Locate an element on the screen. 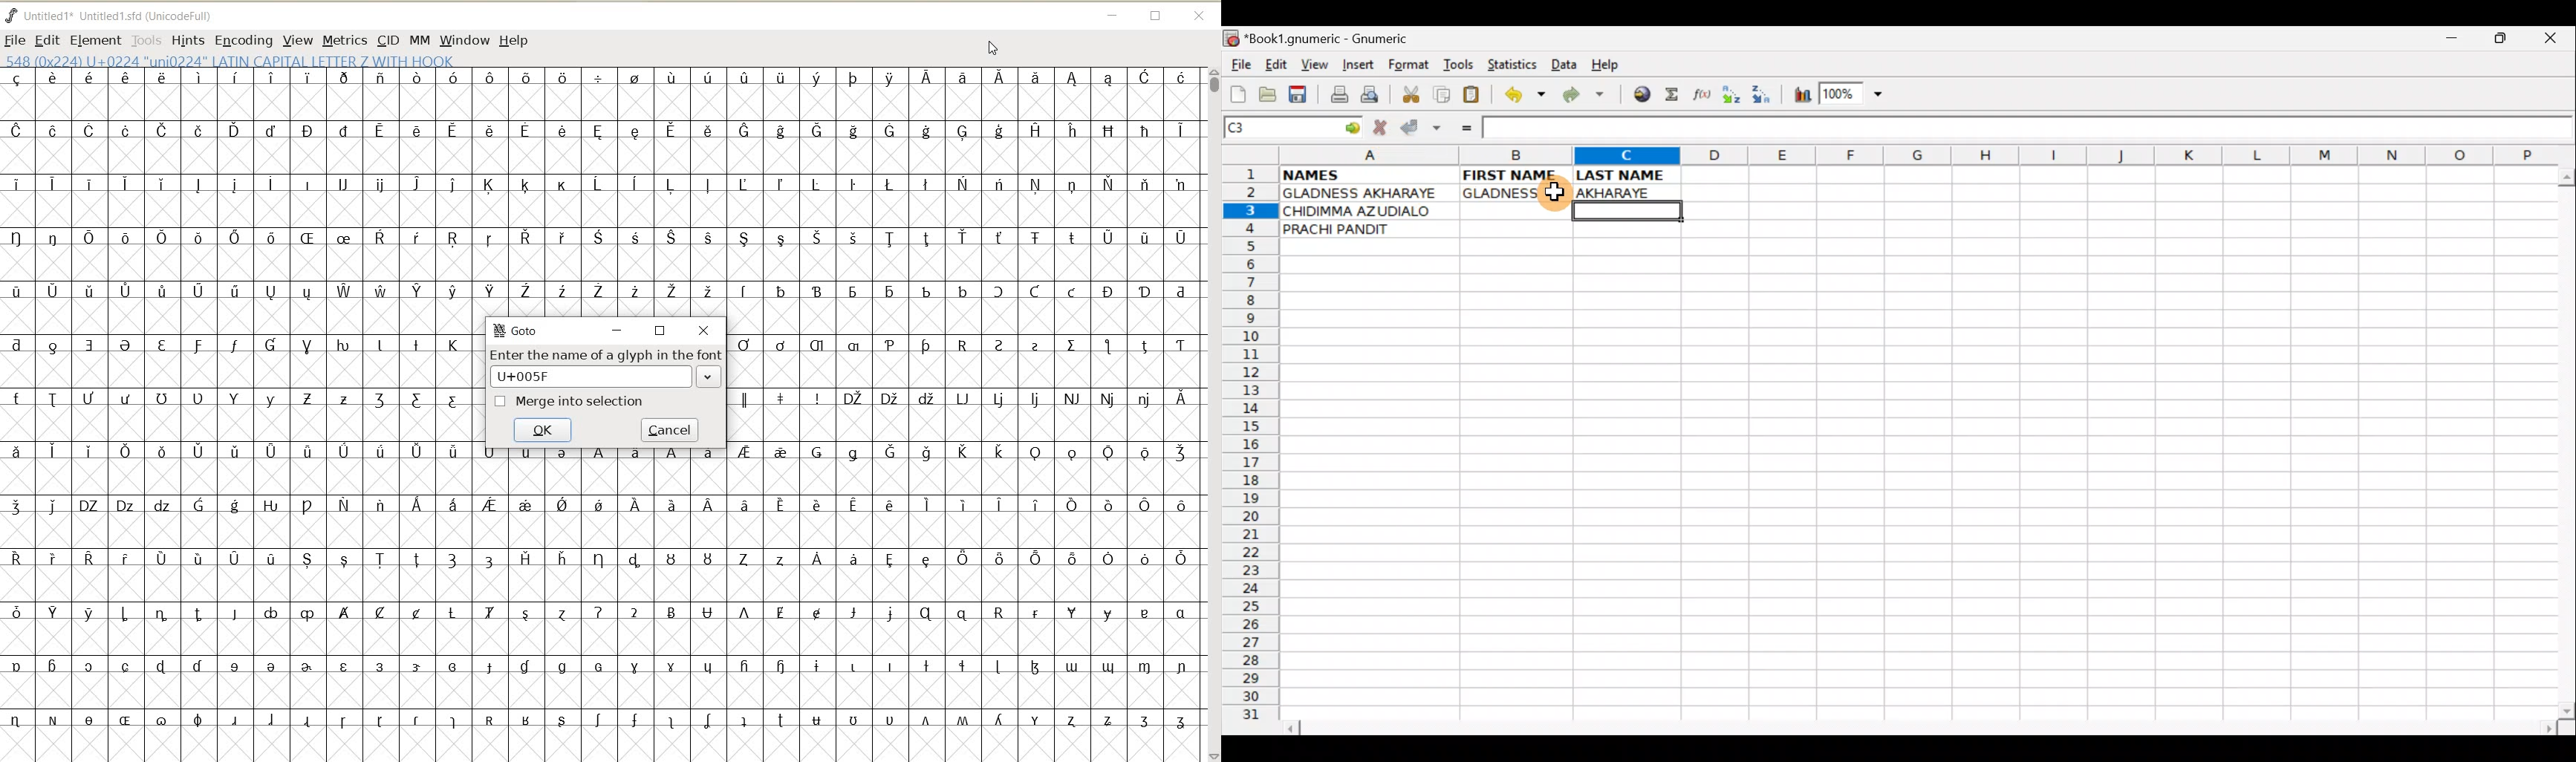 Image resolution: width=2576 pixels, height=784 pixels. MM is located at coordinates (417, 39).